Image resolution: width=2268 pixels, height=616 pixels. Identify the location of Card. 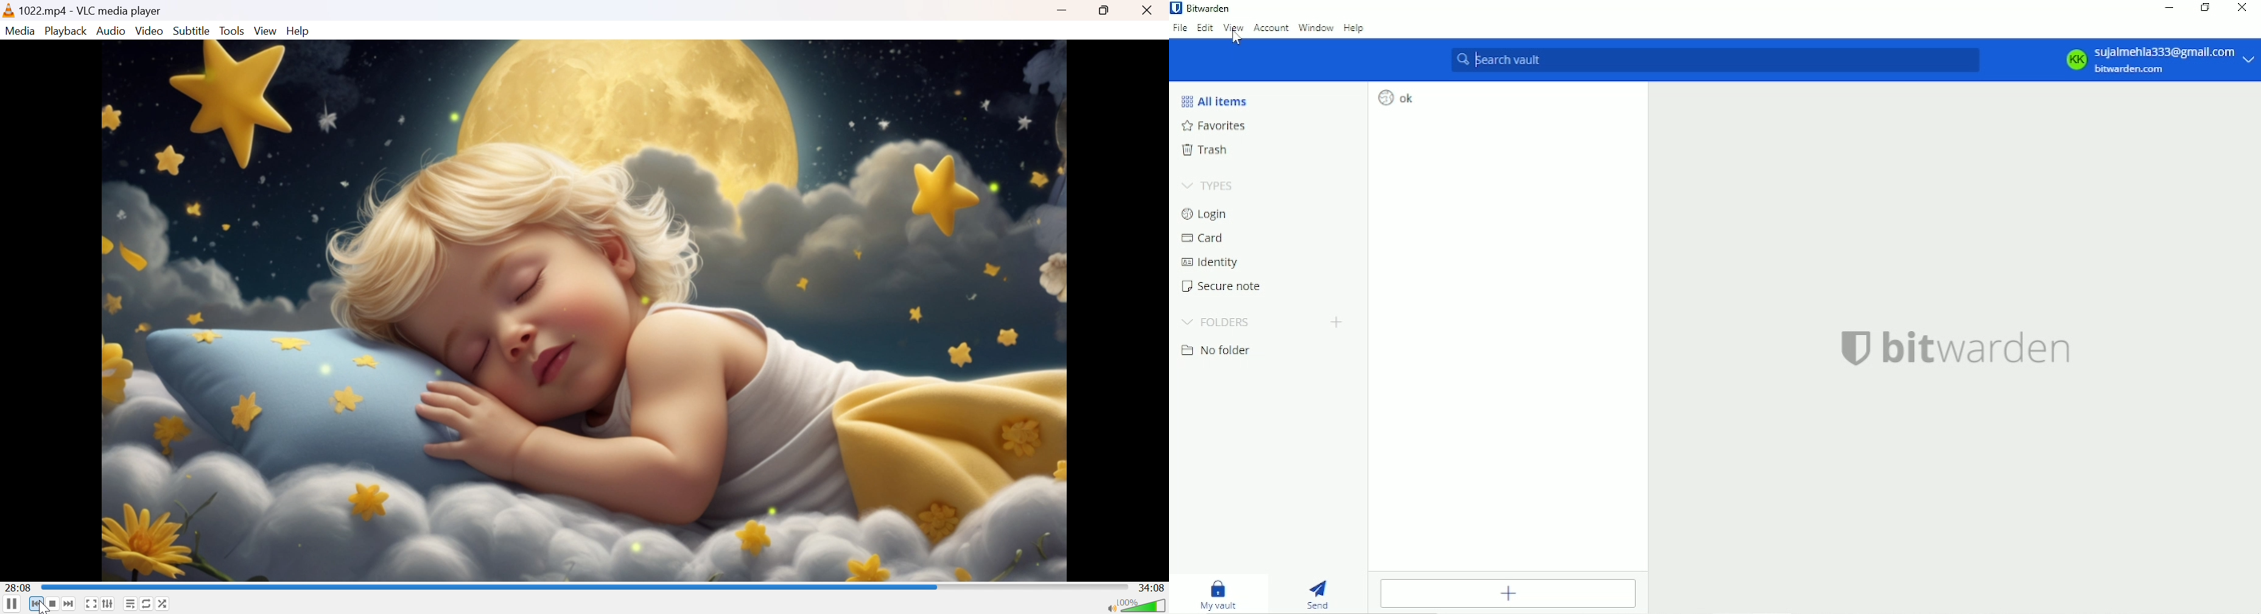
(1202, 237).